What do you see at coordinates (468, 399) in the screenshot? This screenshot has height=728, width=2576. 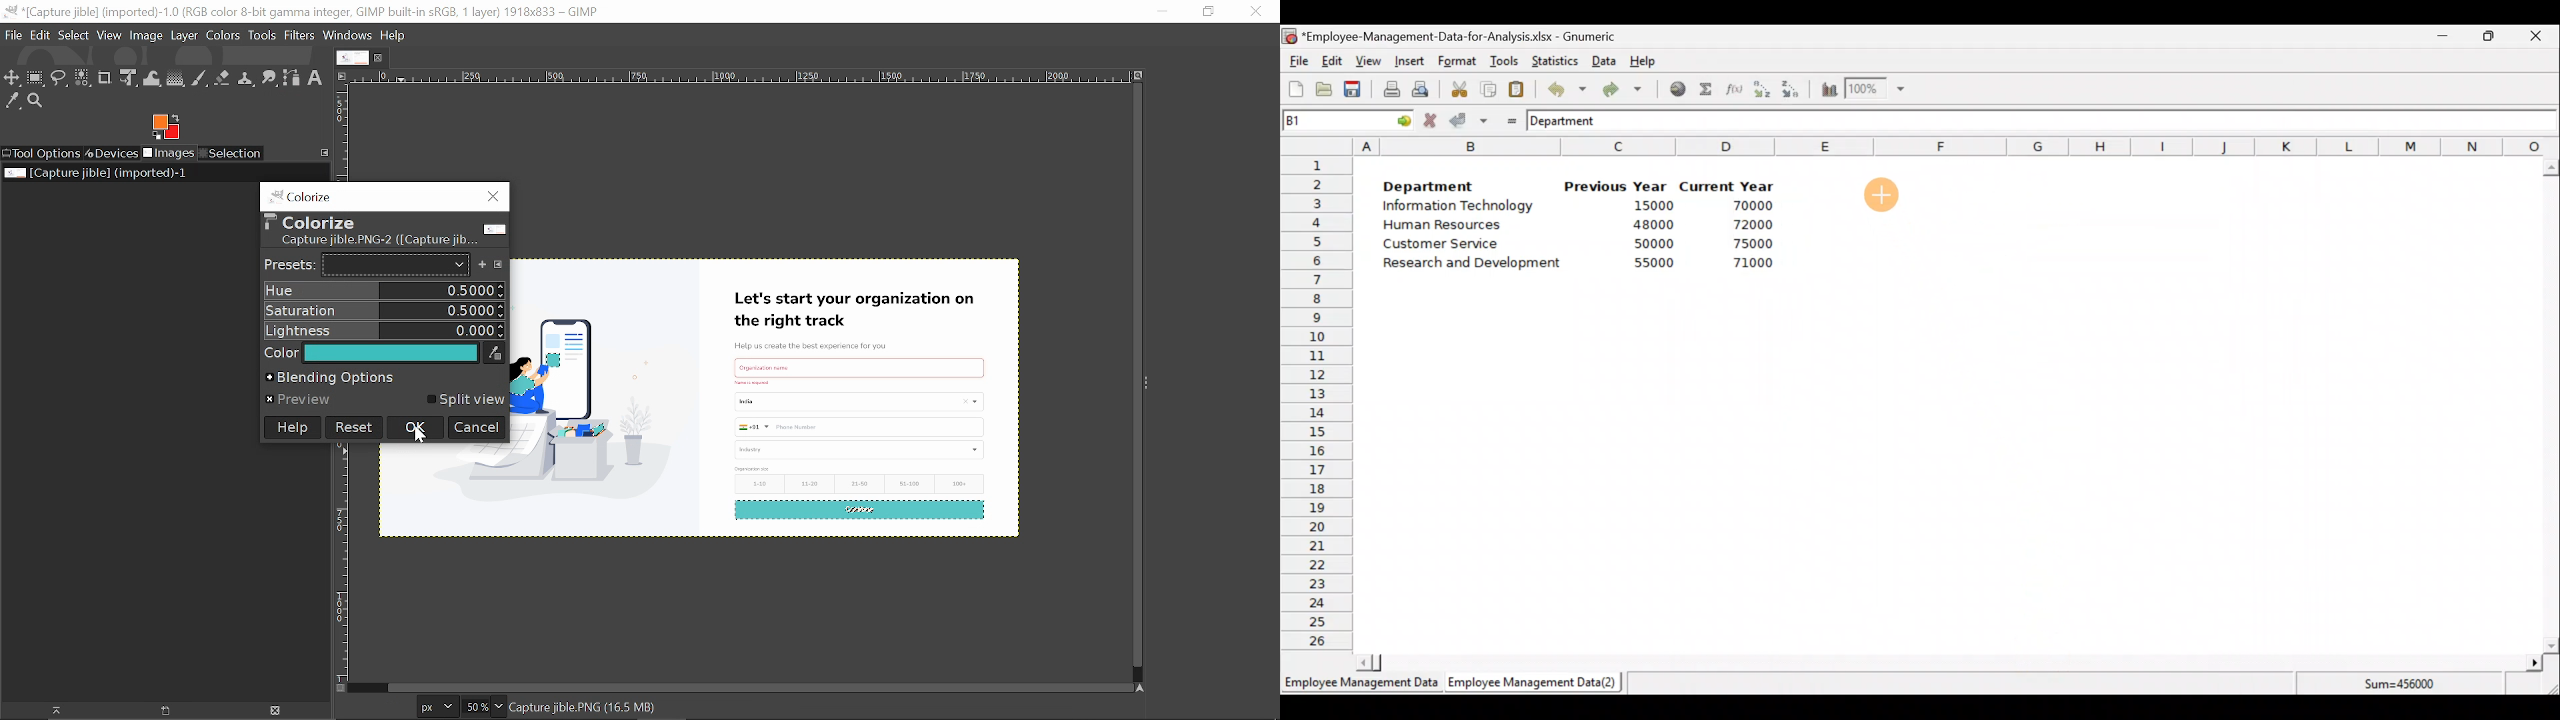 I see `split view` at bounding box center [468, 399].